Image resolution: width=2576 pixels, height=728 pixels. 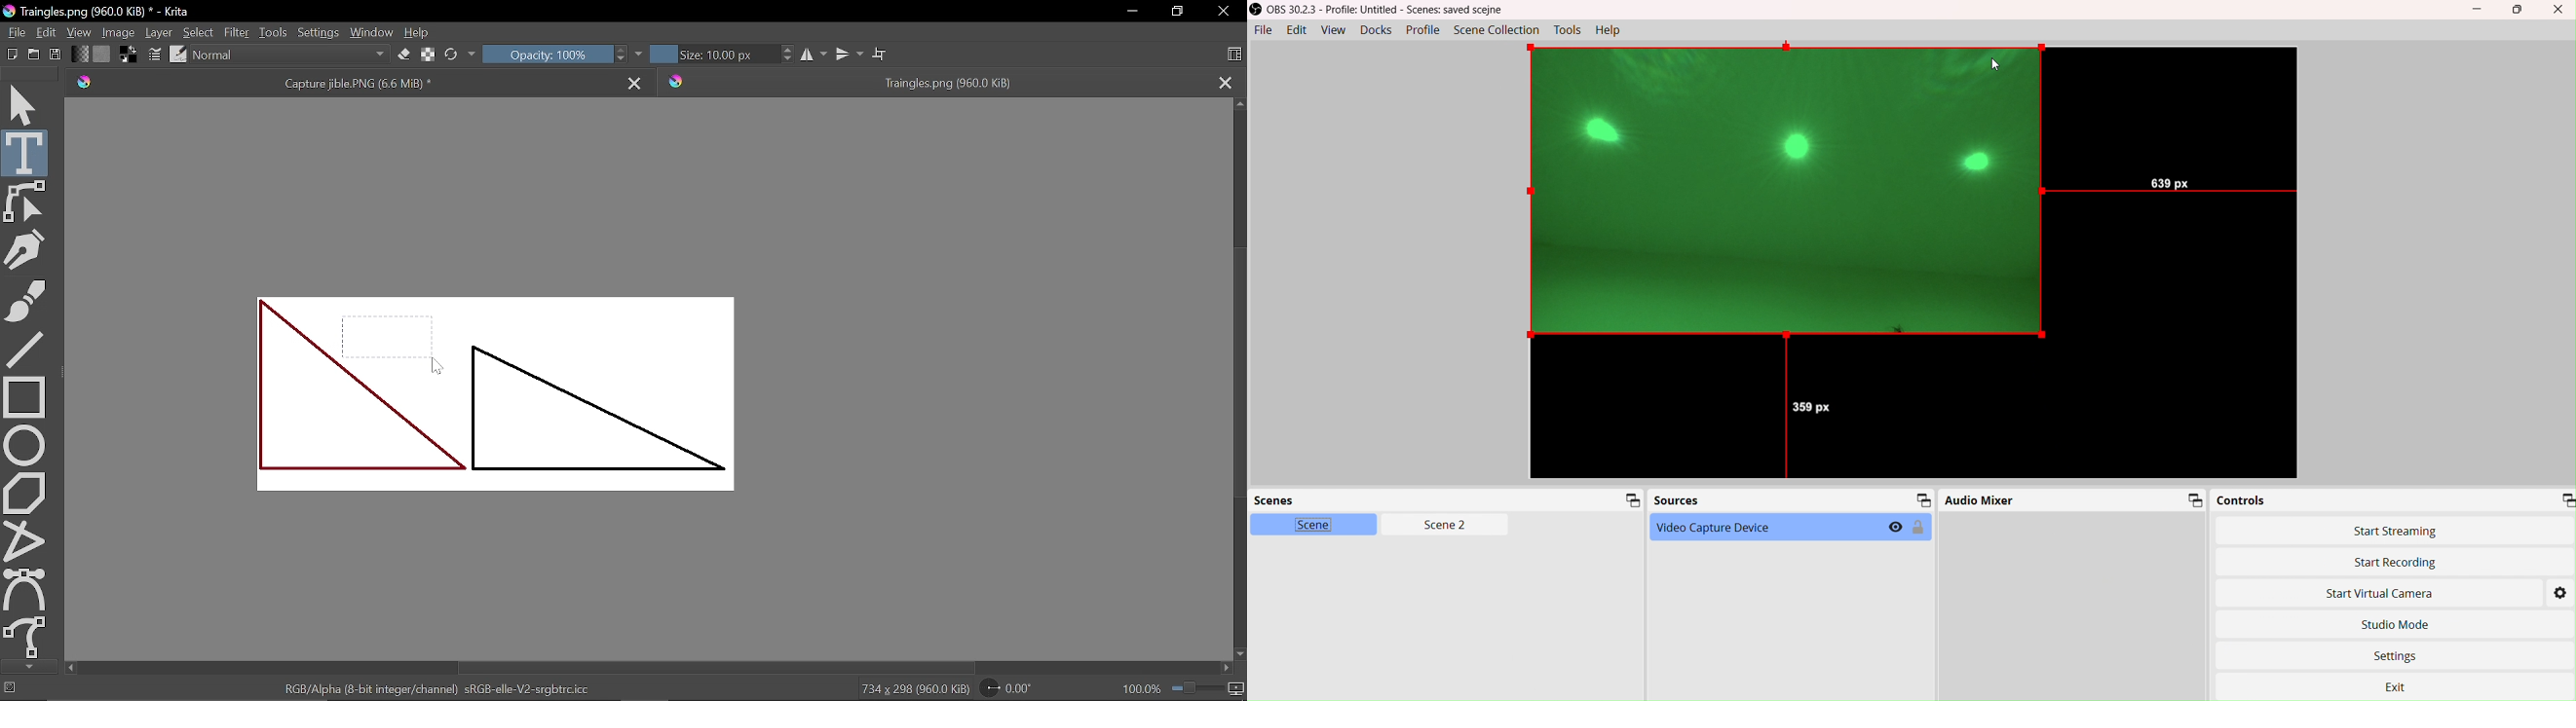 I want to click on Start Virtual Camera, so click(x=2389, y=593).